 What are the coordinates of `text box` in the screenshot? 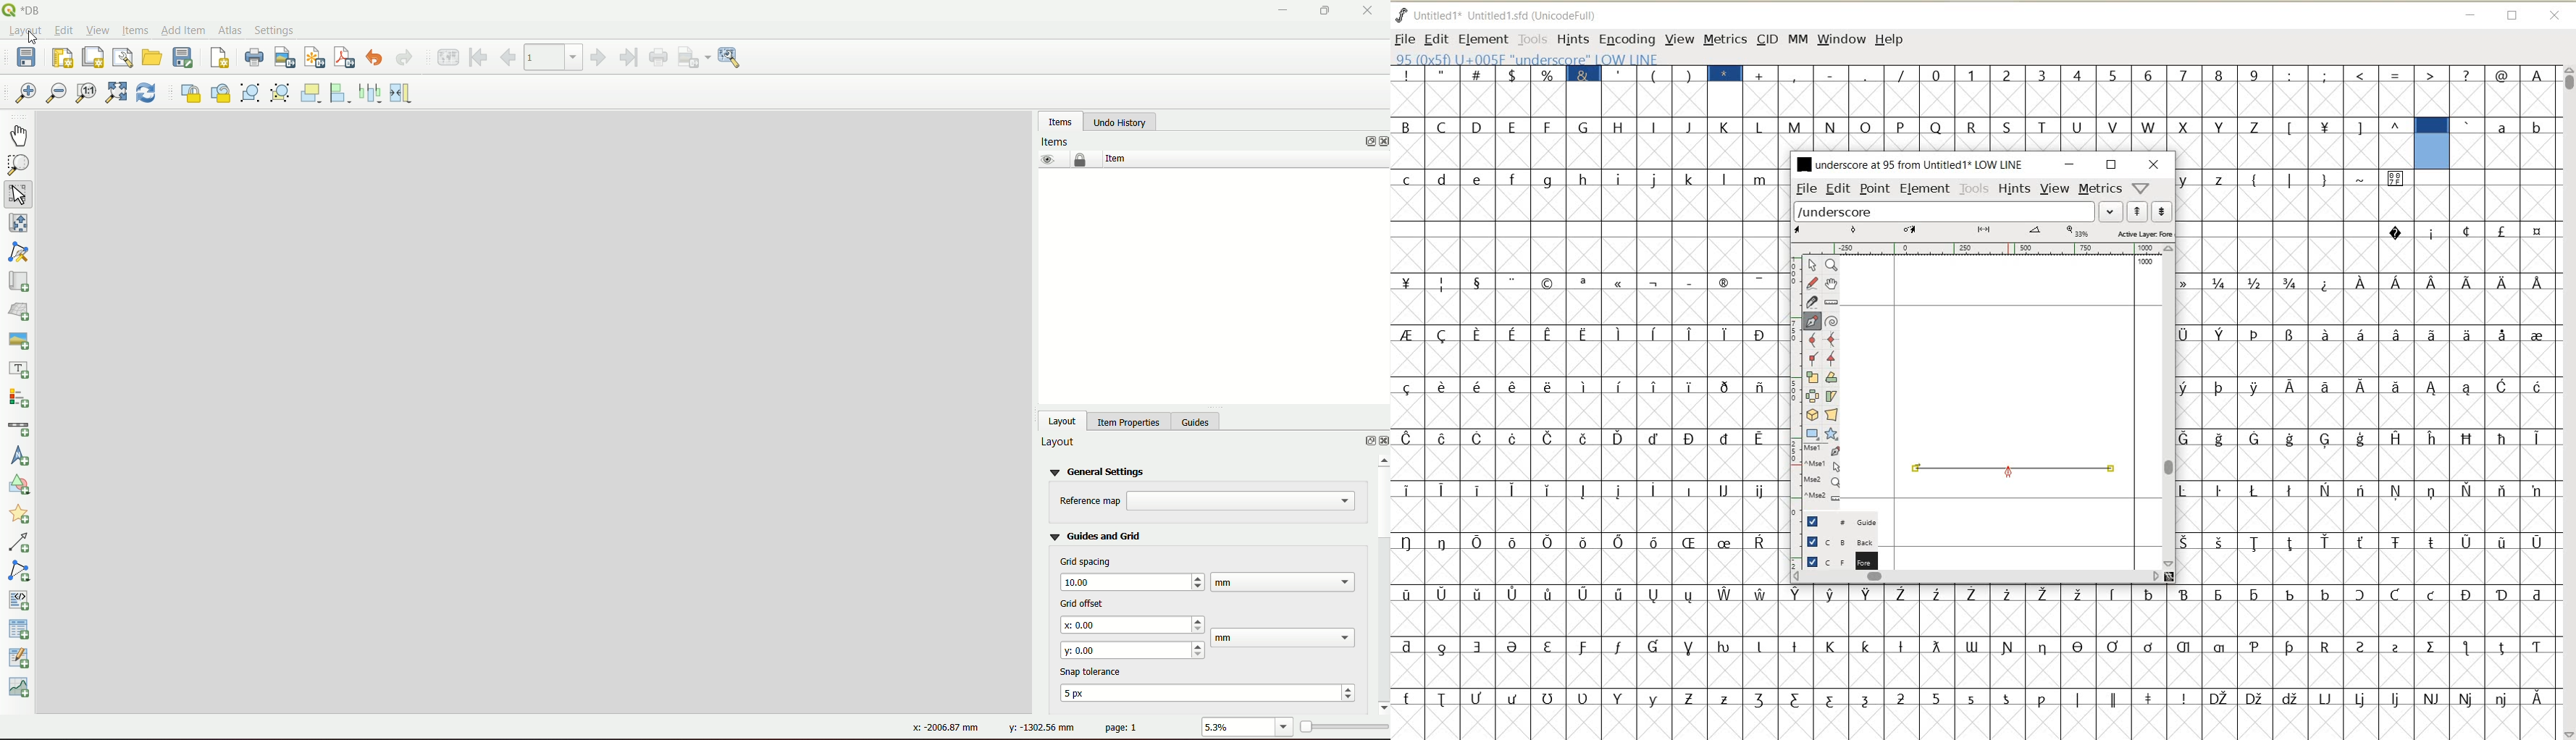 It's located at (1211, 692).